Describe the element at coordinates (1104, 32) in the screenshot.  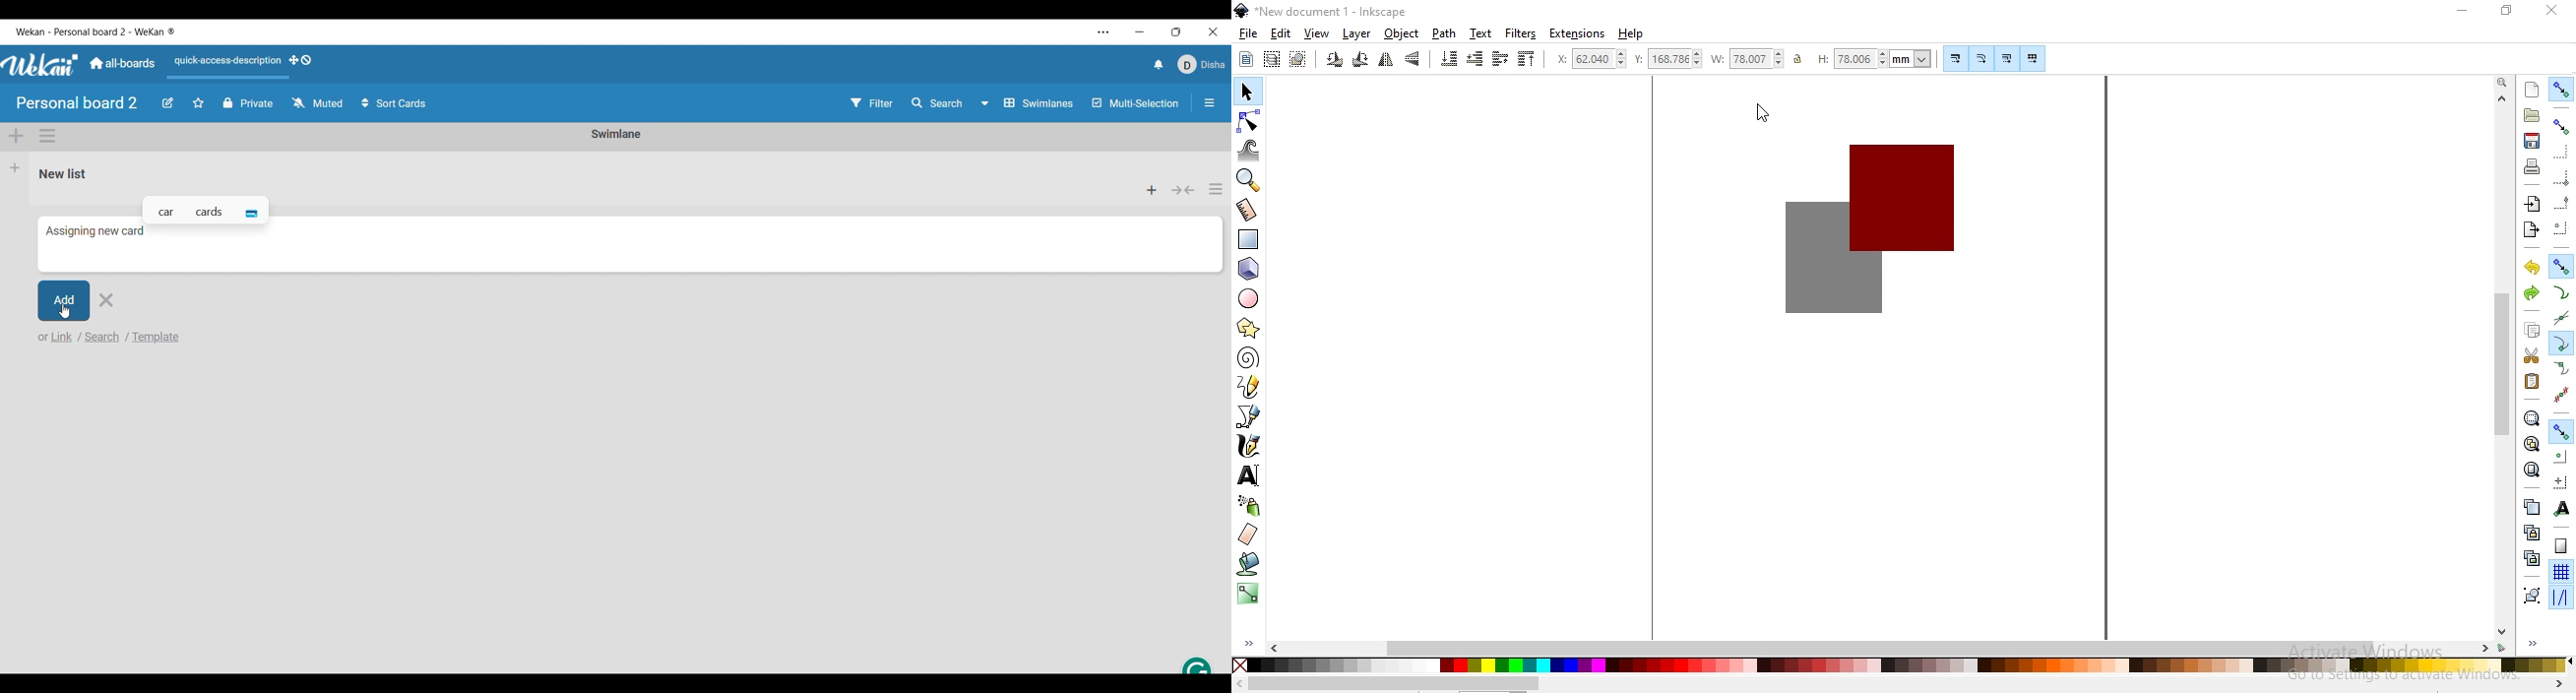
I see `More settings` at that location.